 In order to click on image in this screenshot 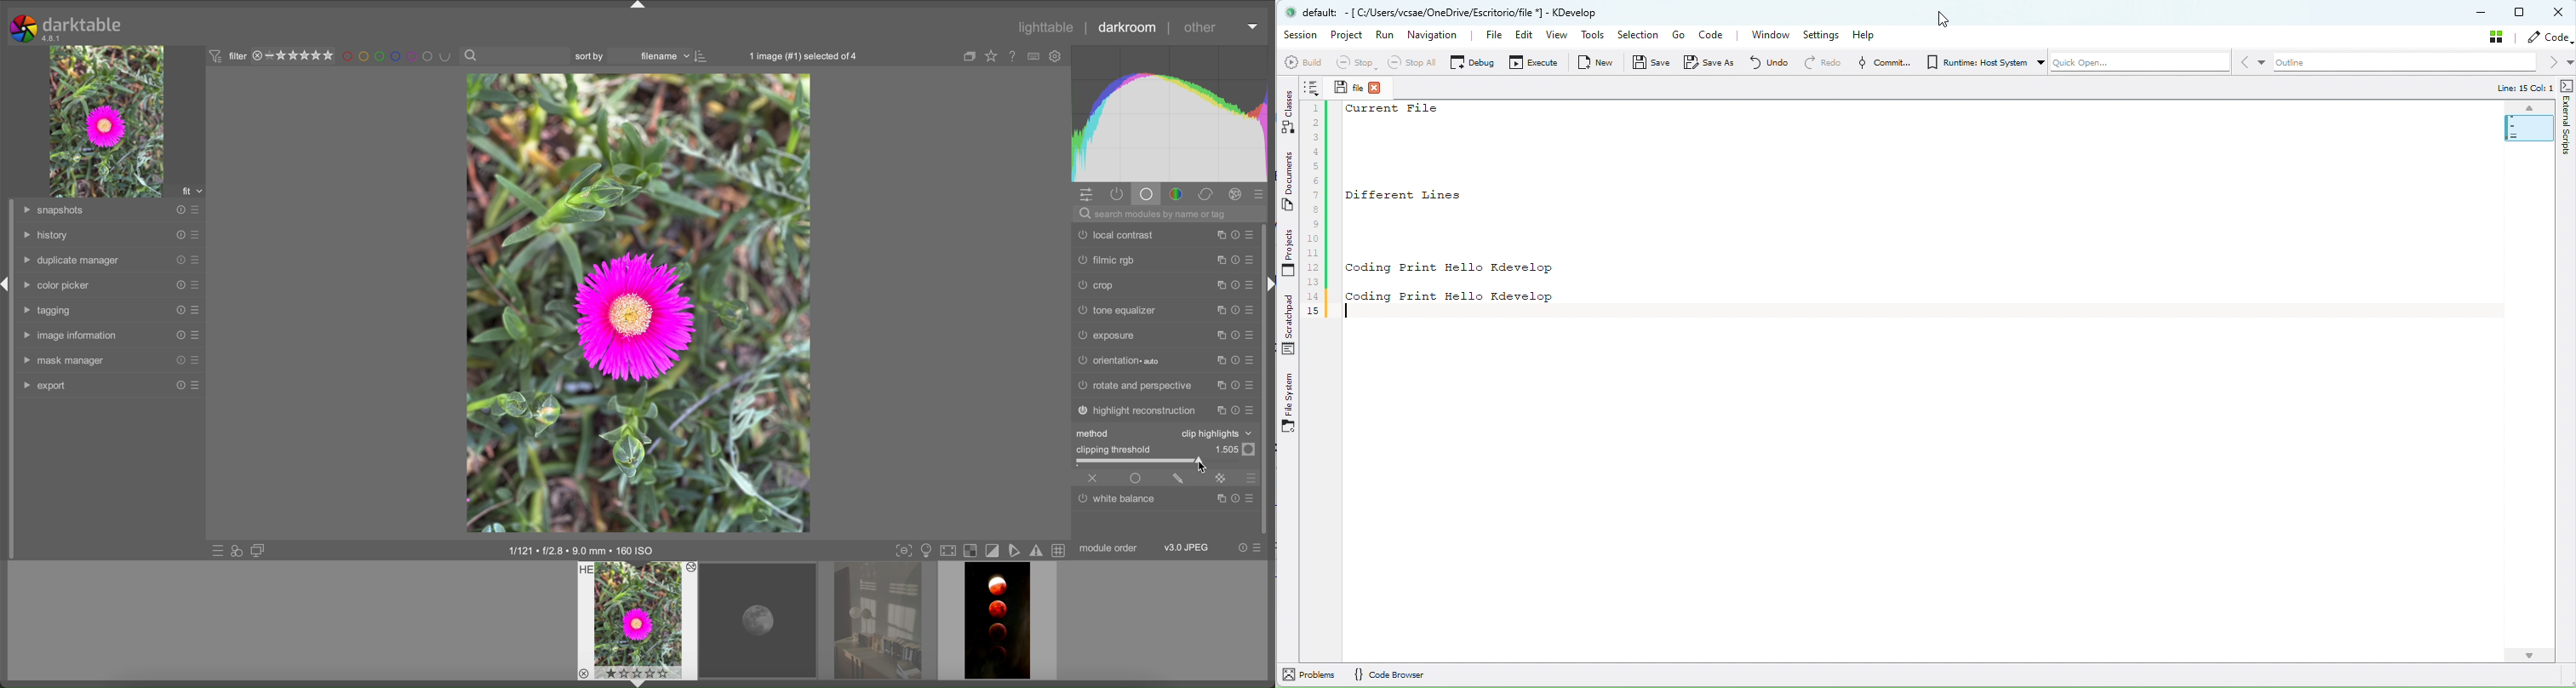, I will do `click(639, 303)`.